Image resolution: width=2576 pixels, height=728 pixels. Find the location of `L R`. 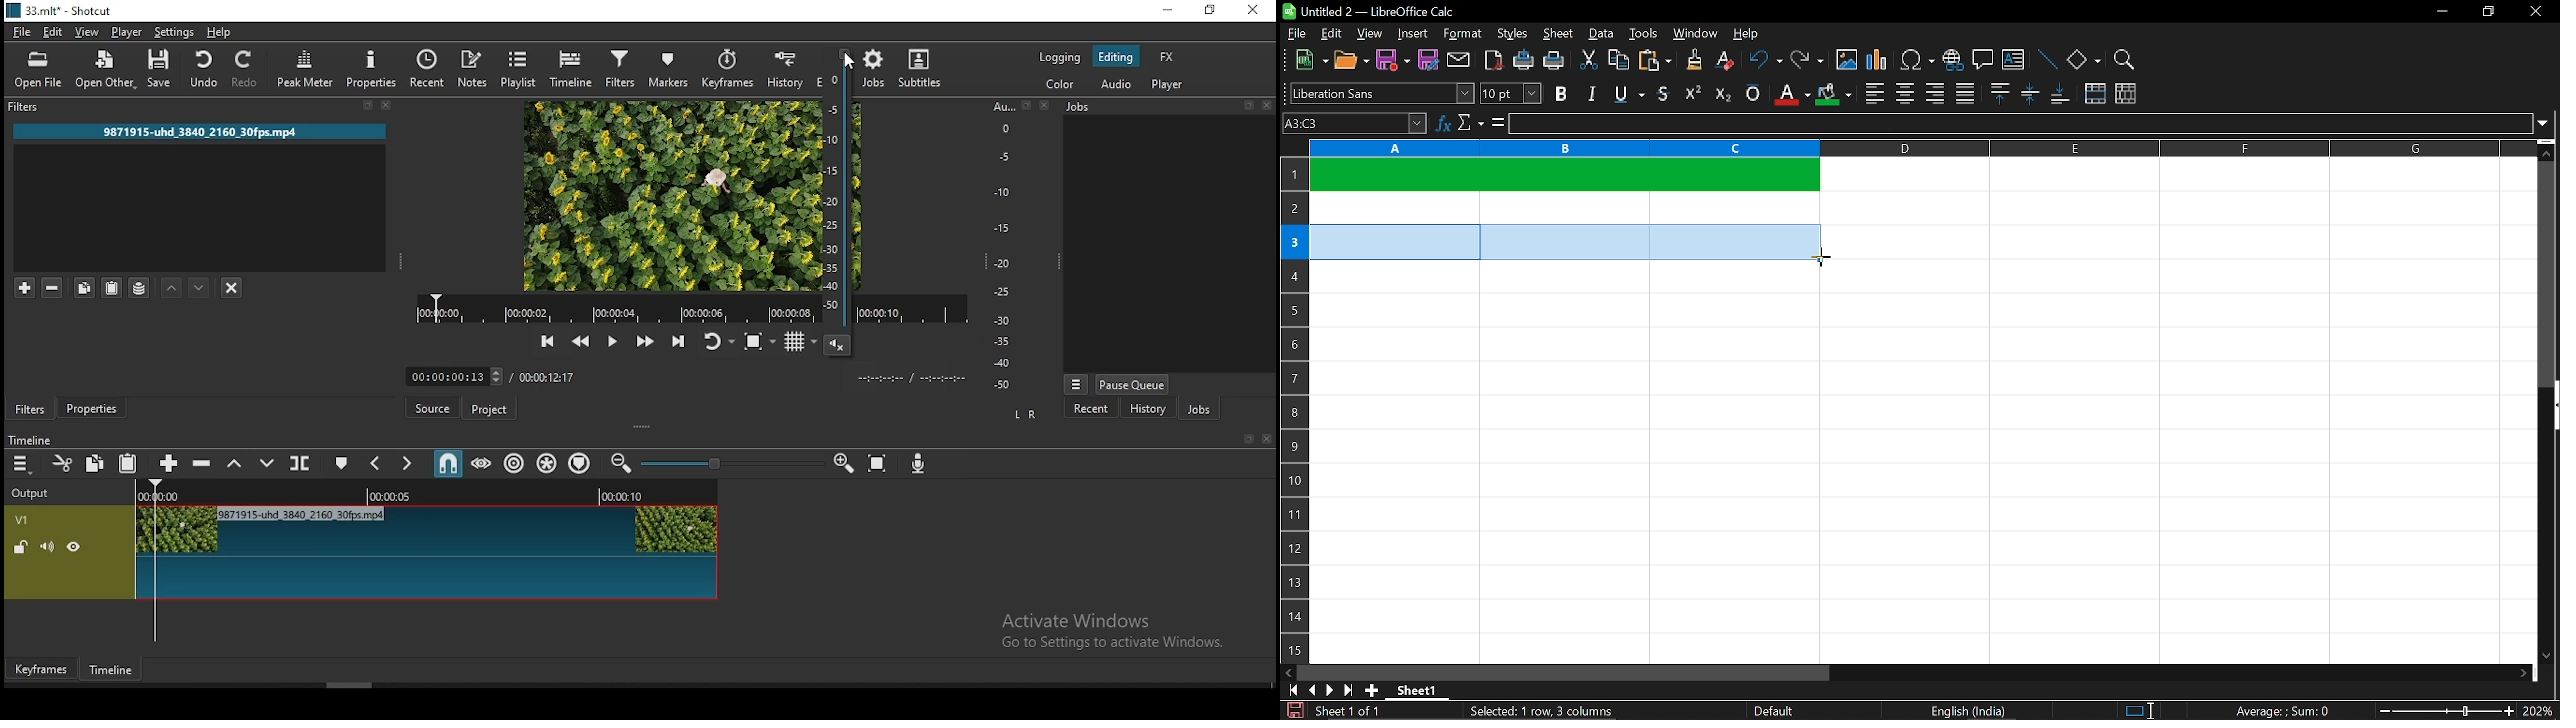

L R is located at coordinates (1025, 415).